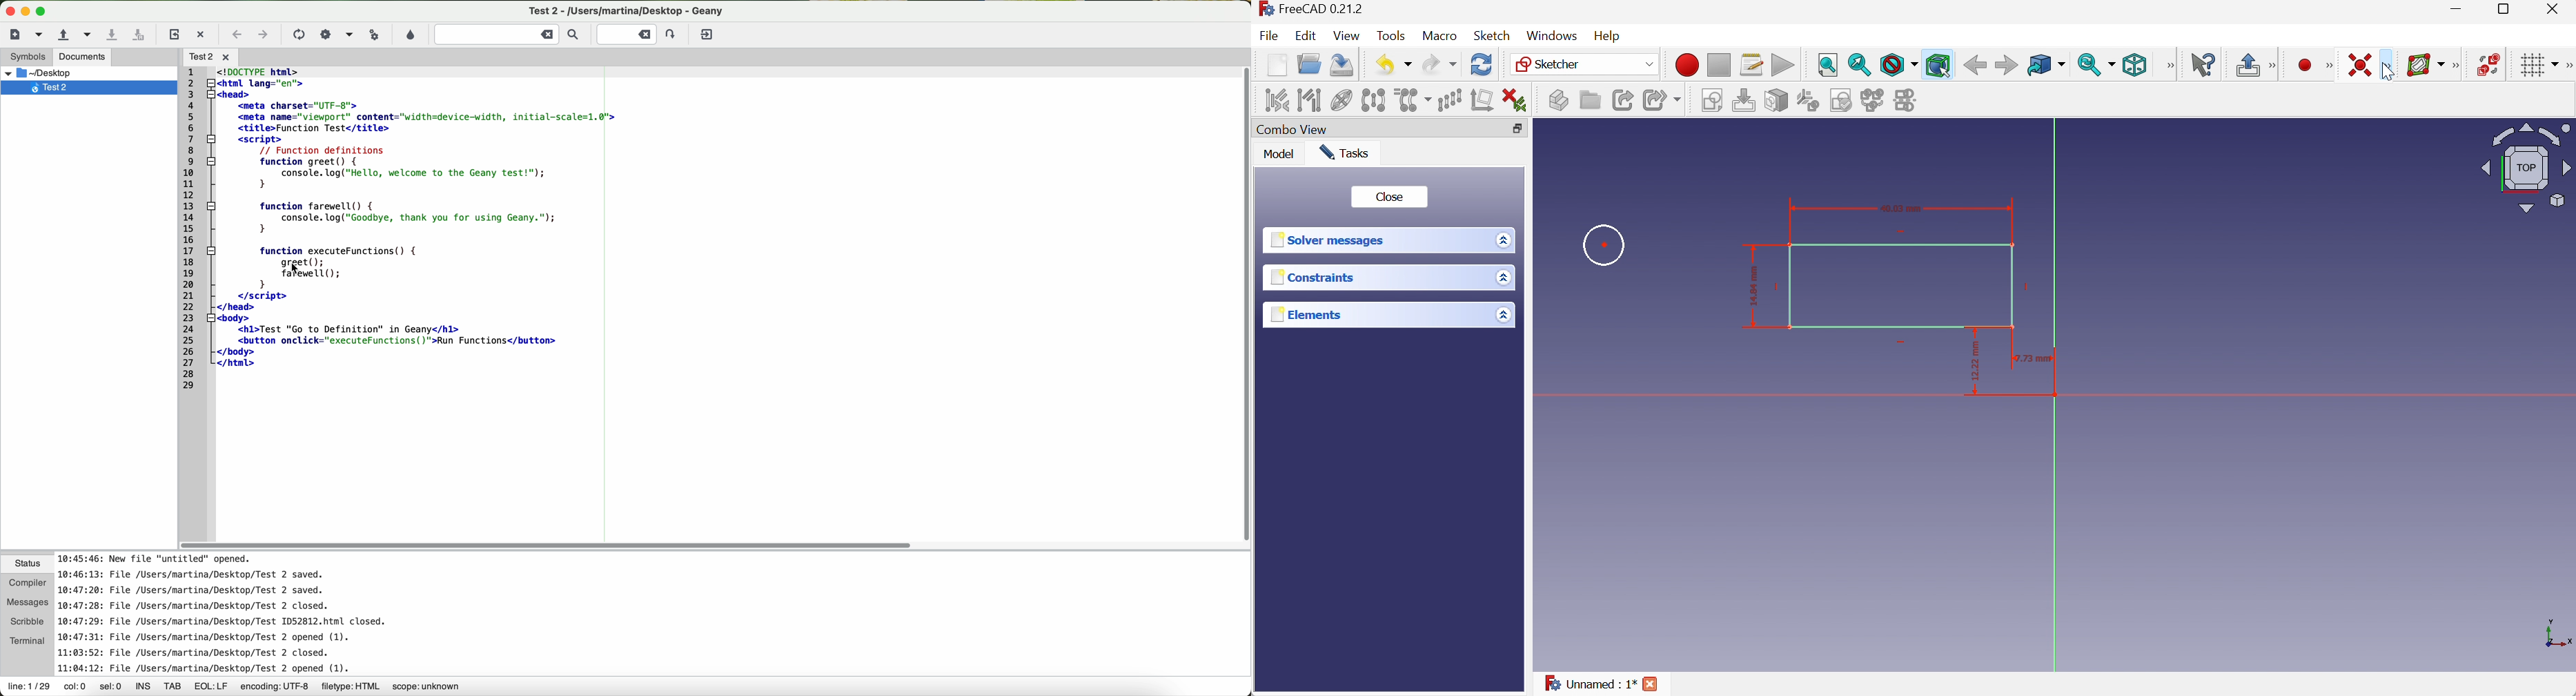 Image resolution: width=2576 pixels, height=700 pixels. I want to click on Create group, so click(1589, 99).